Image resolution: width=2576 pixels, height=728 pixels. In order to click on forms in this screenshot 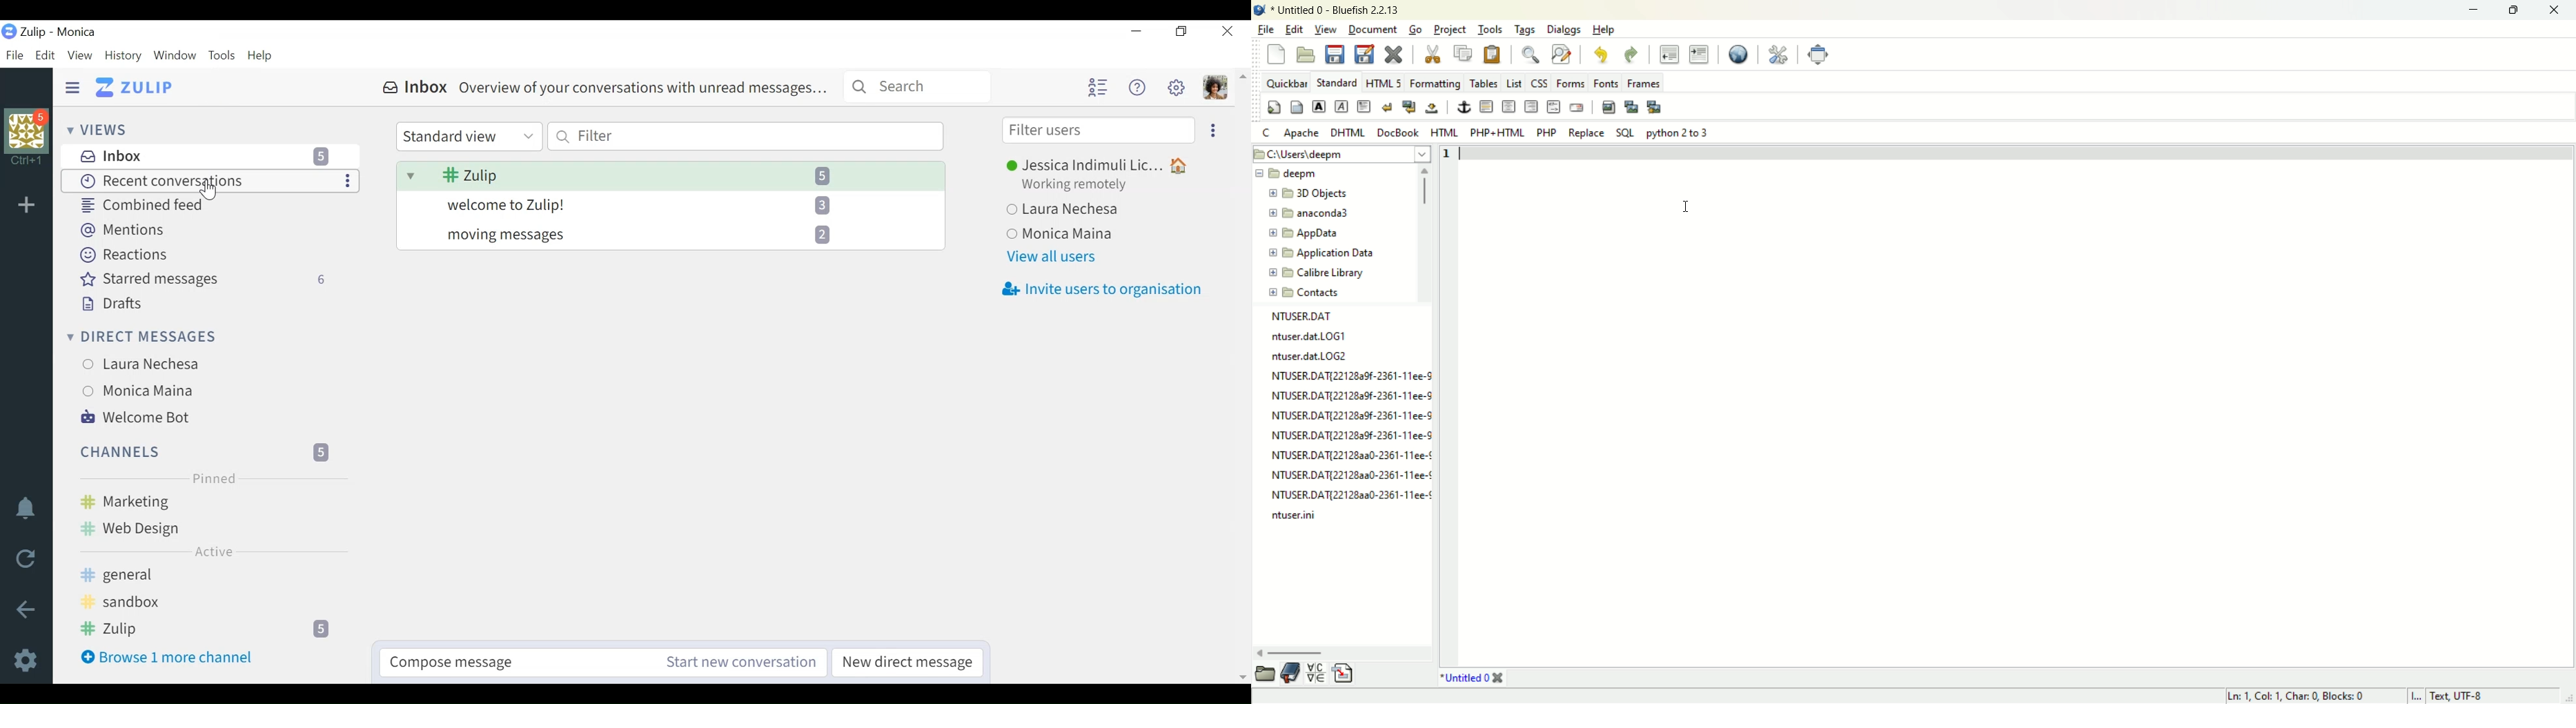, I will do `click(1571, 84)`.